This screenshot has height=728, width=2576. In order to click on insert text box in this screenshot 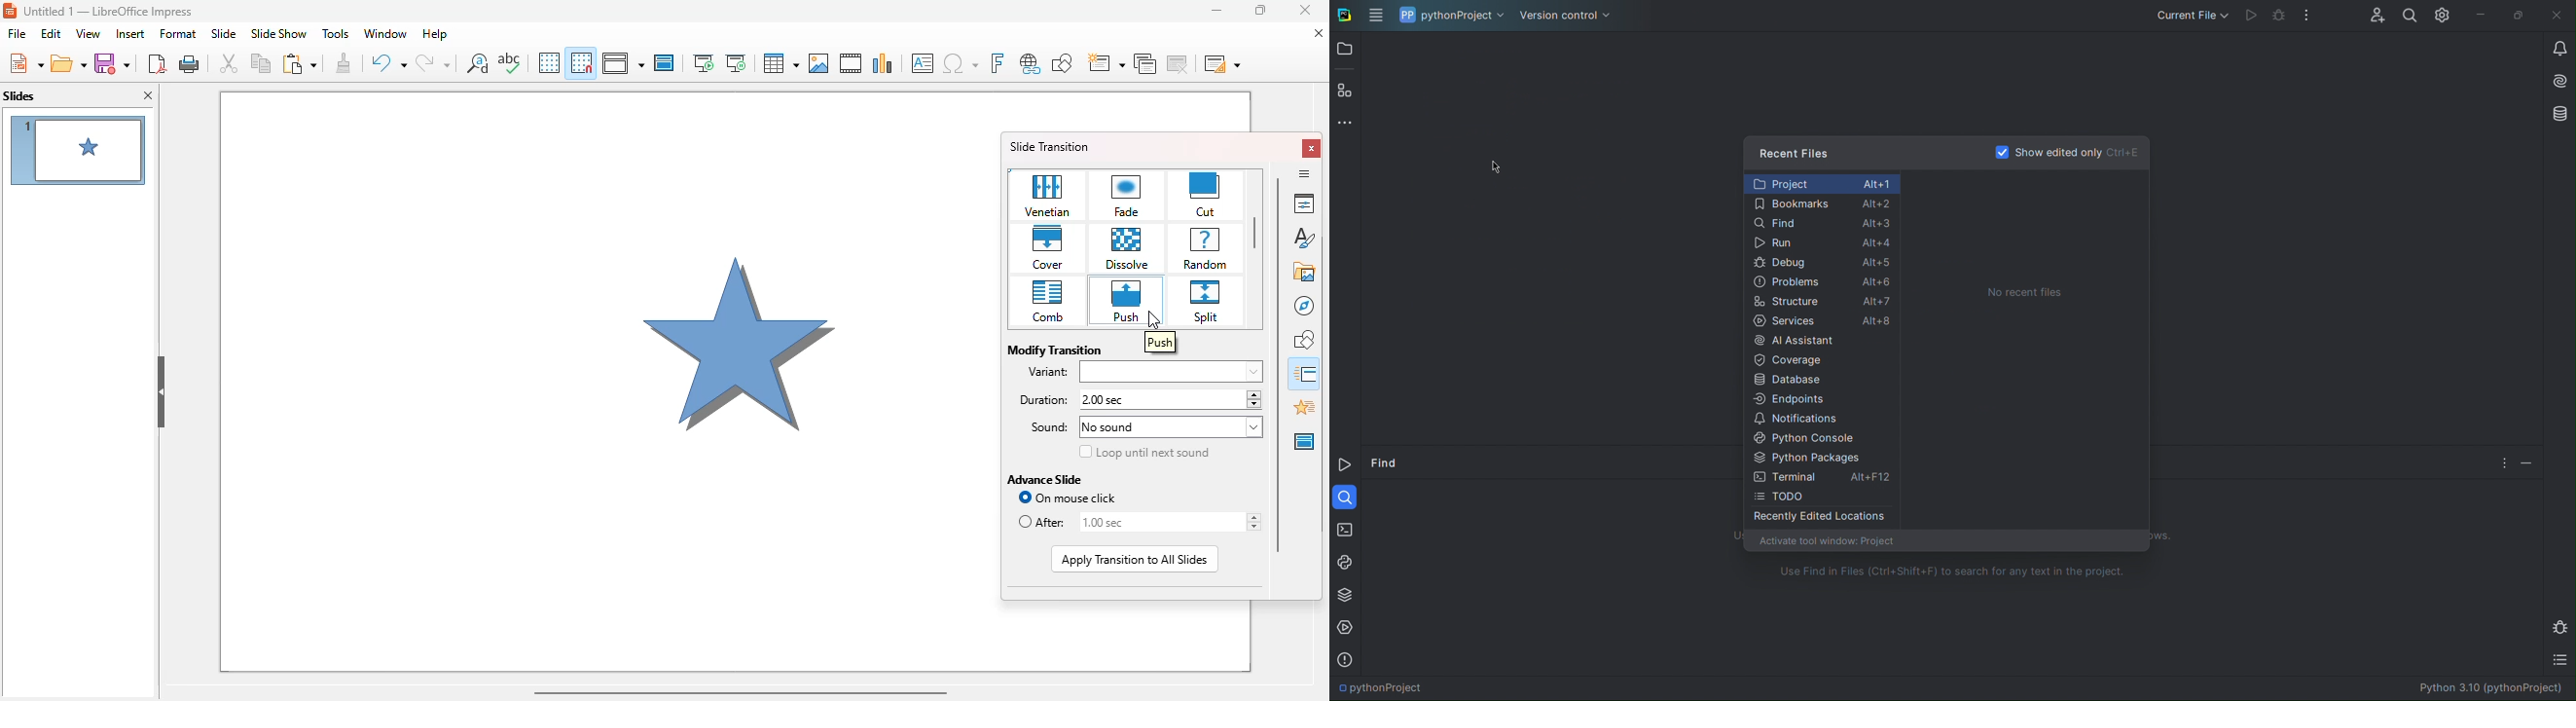, I will do `click(924, 63)`.